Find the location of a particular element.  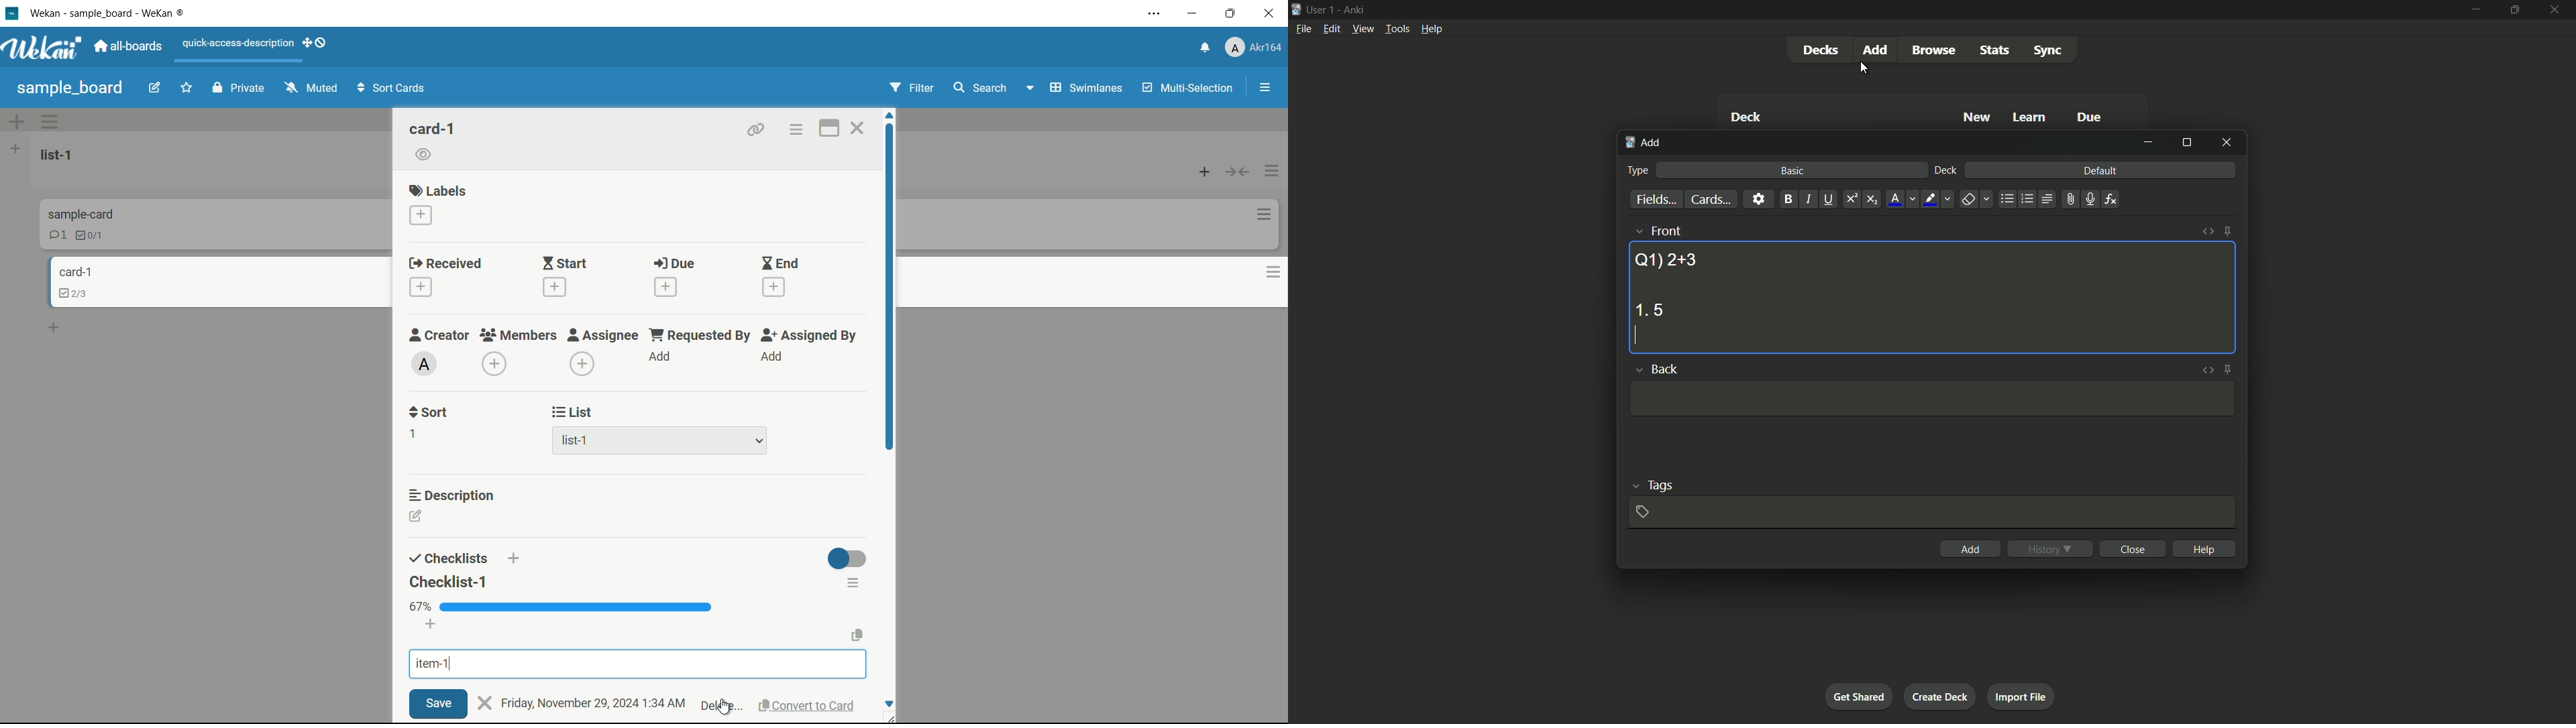

ordered list is located at coordinates (2027, 199).